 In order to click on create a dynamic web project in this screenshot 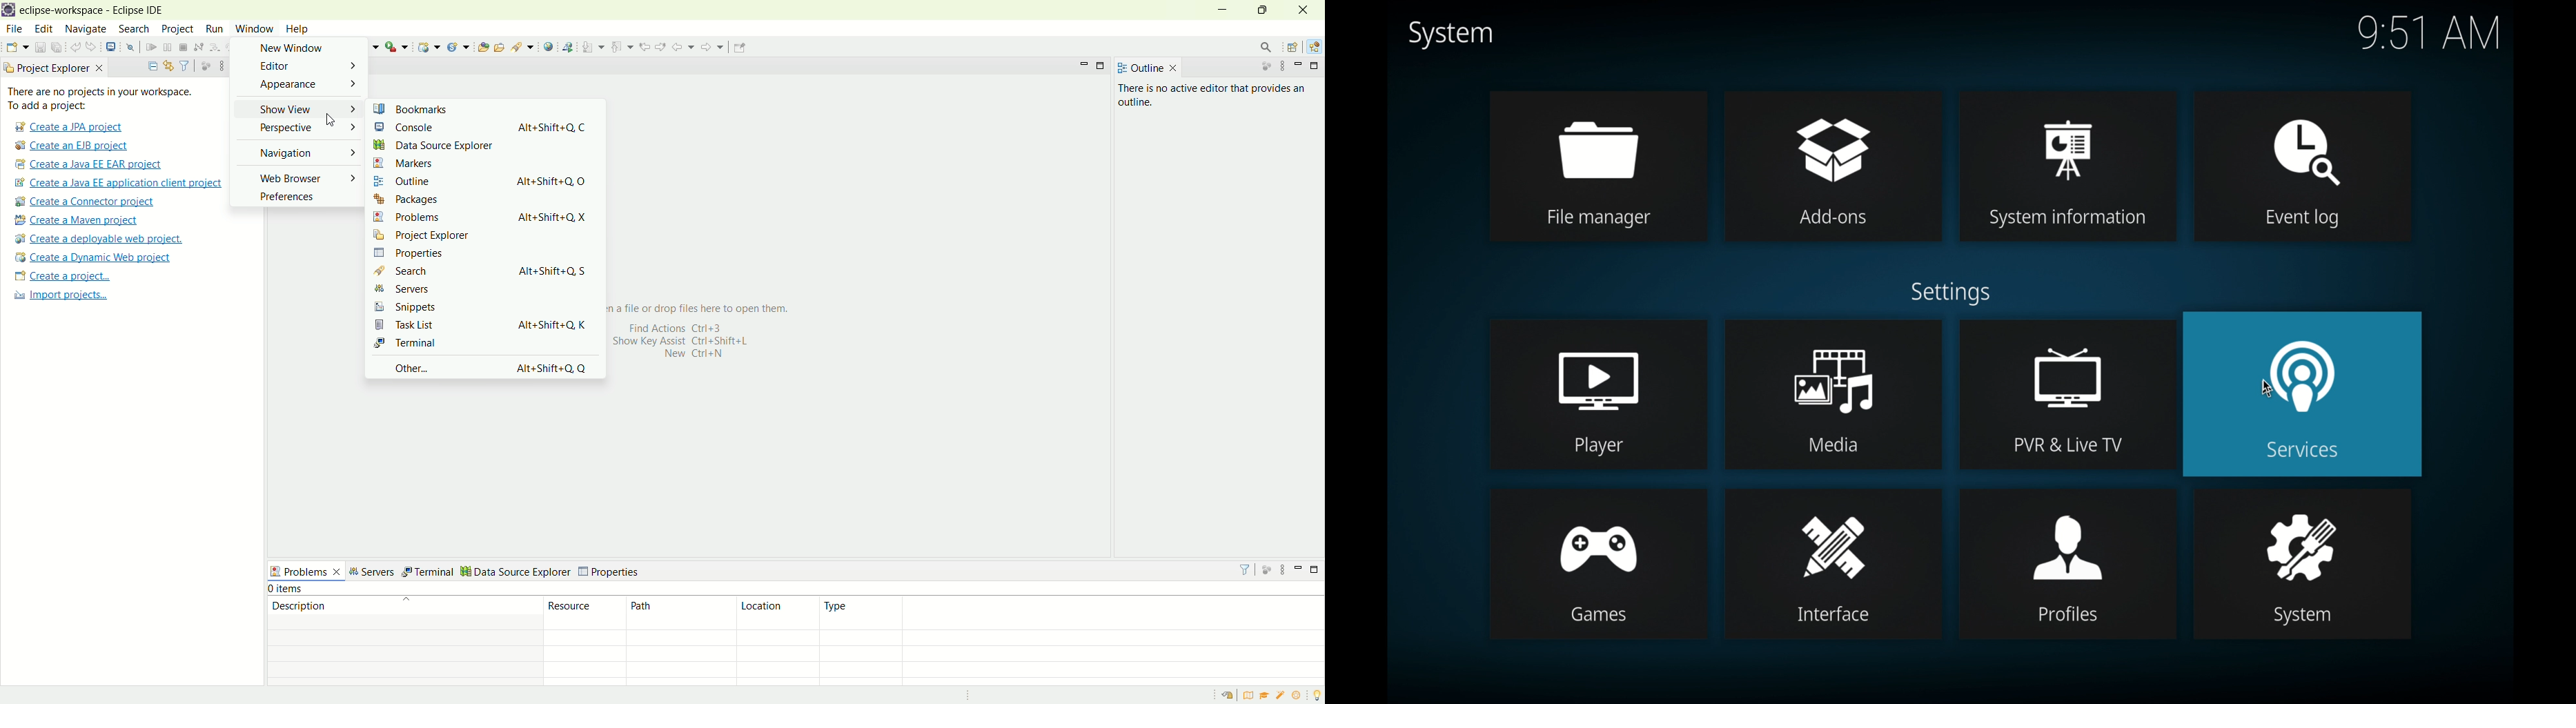, I will do `click(429, 46)`.